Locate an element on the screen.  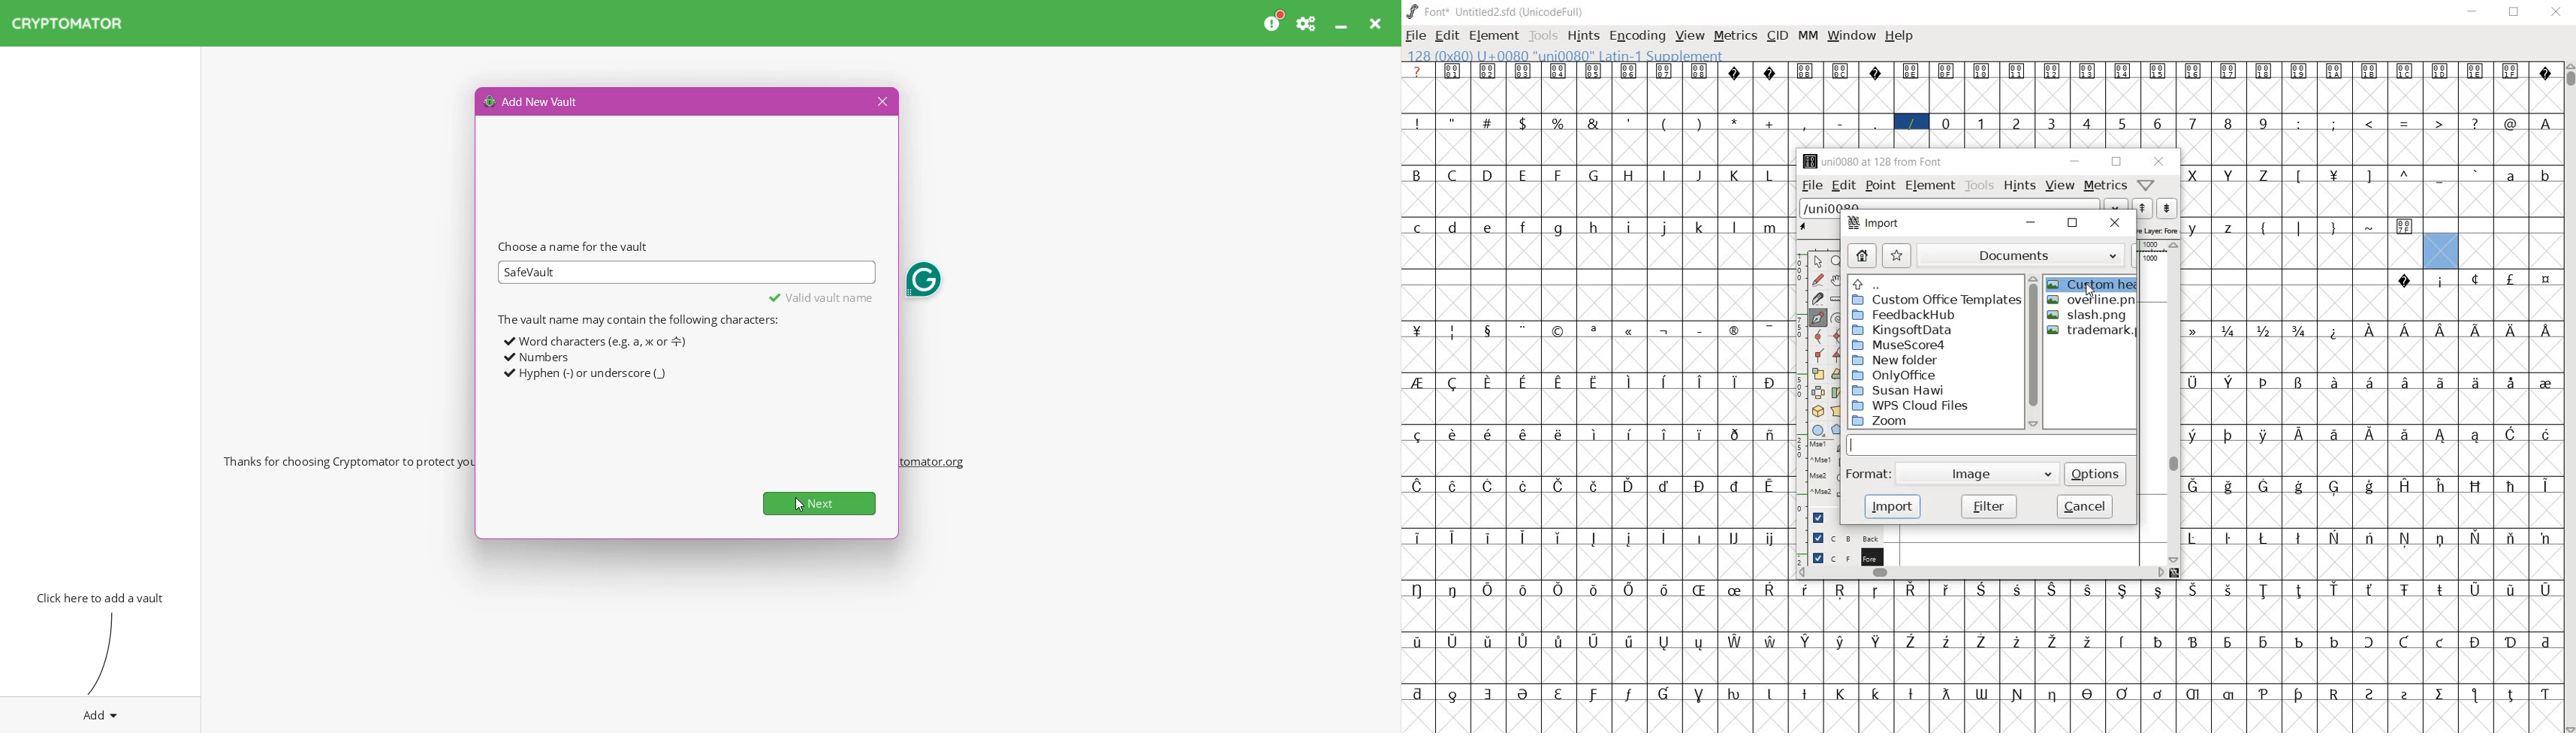
import is located at coordinates (1873, 222).